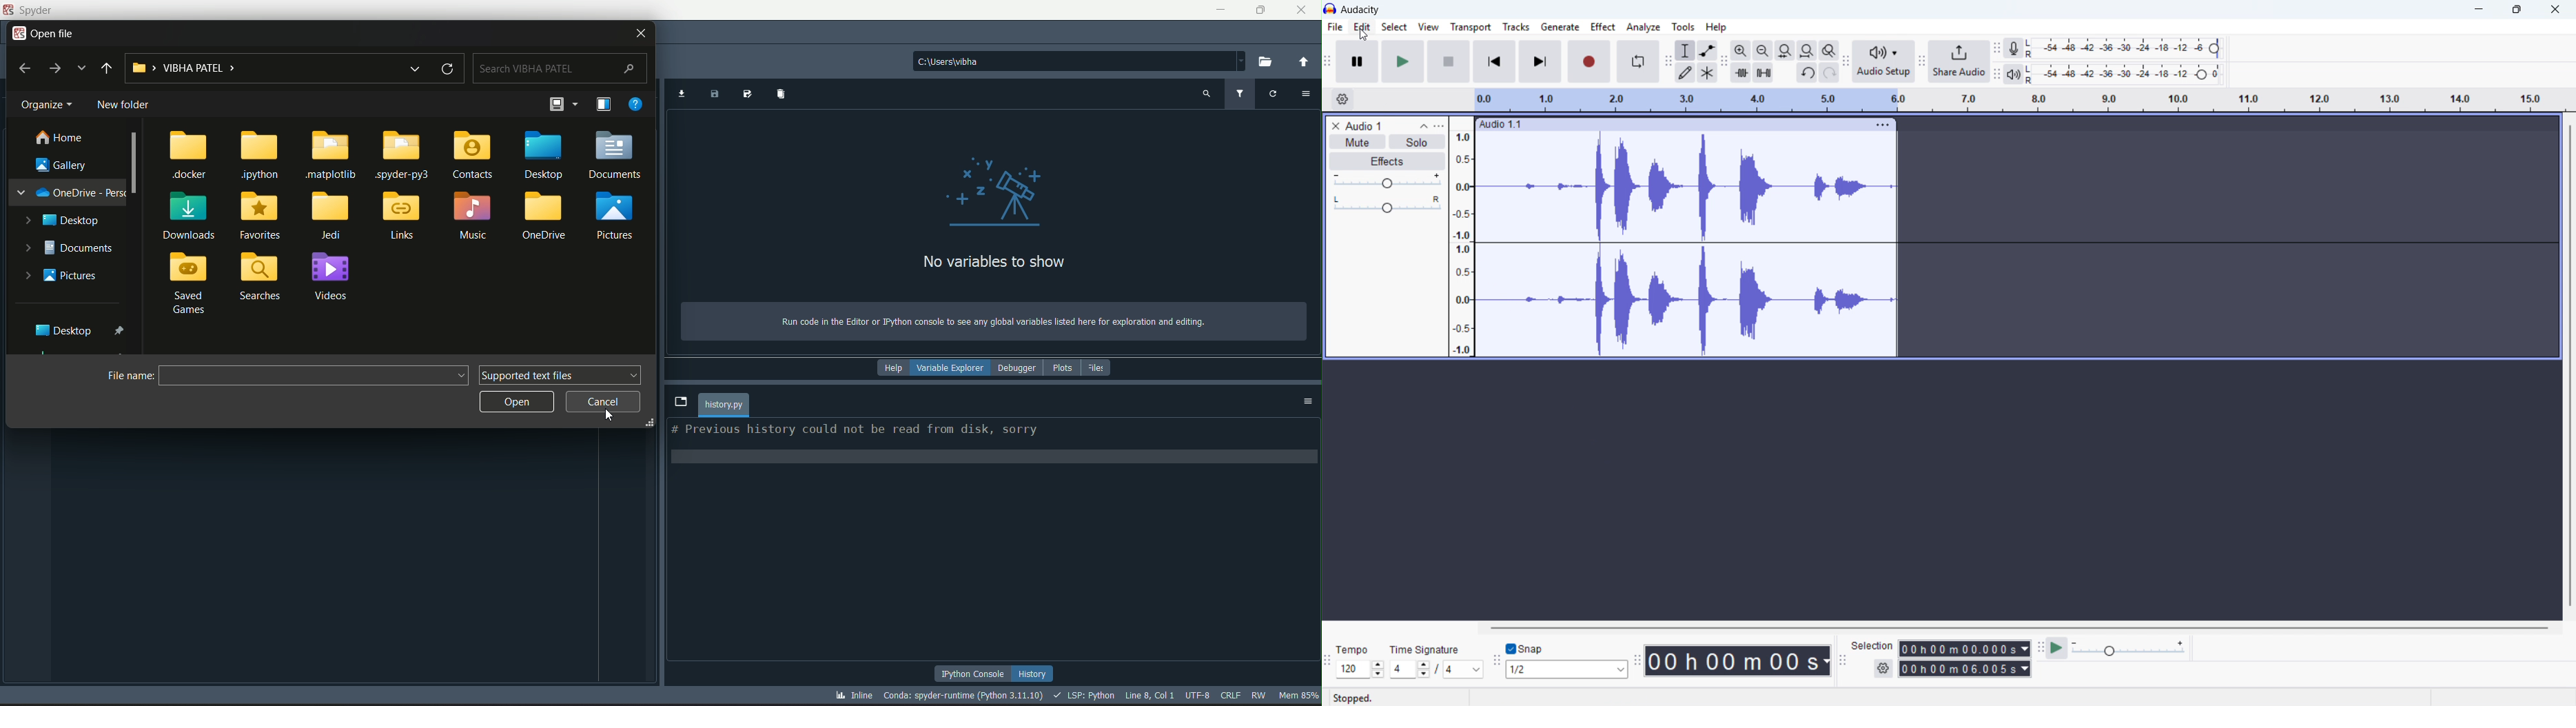 This screenshot has height=728, width=2576. I want to click on timeline, so click(2020, 100).